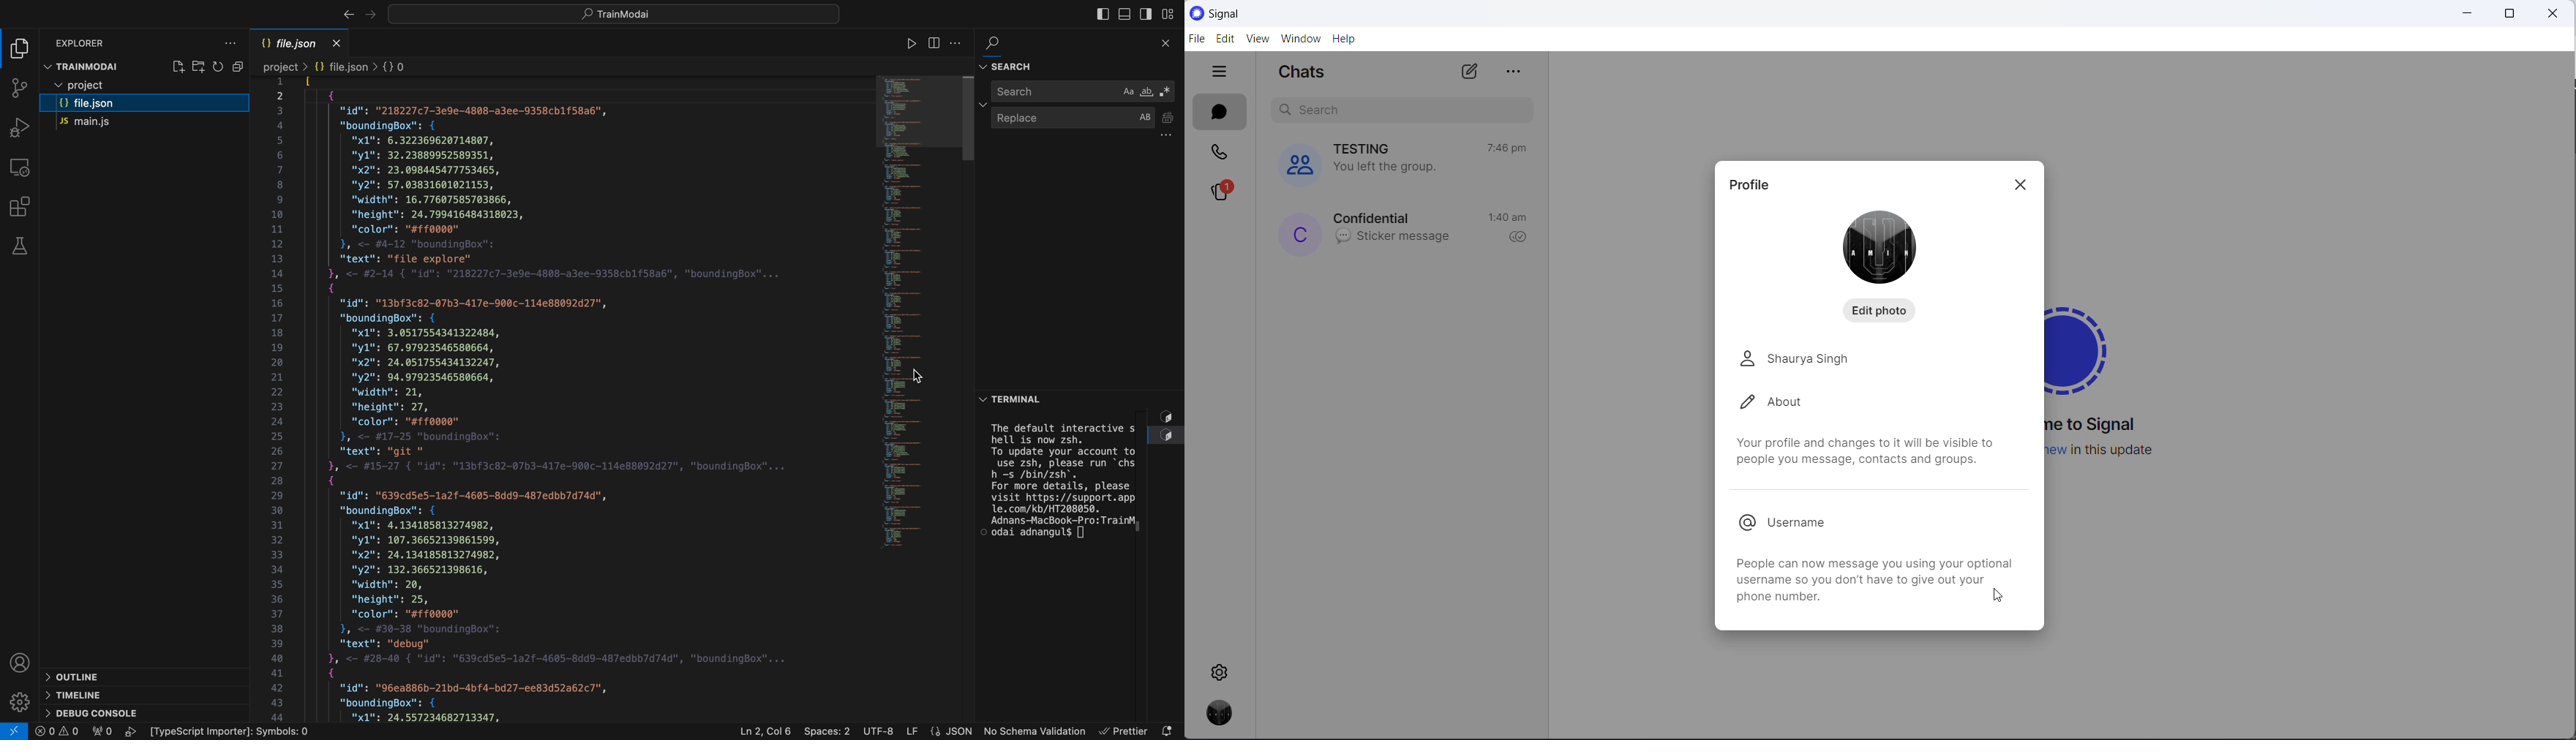 The image size is (2576, 756). I want to click on minimap, so click(930, 314).